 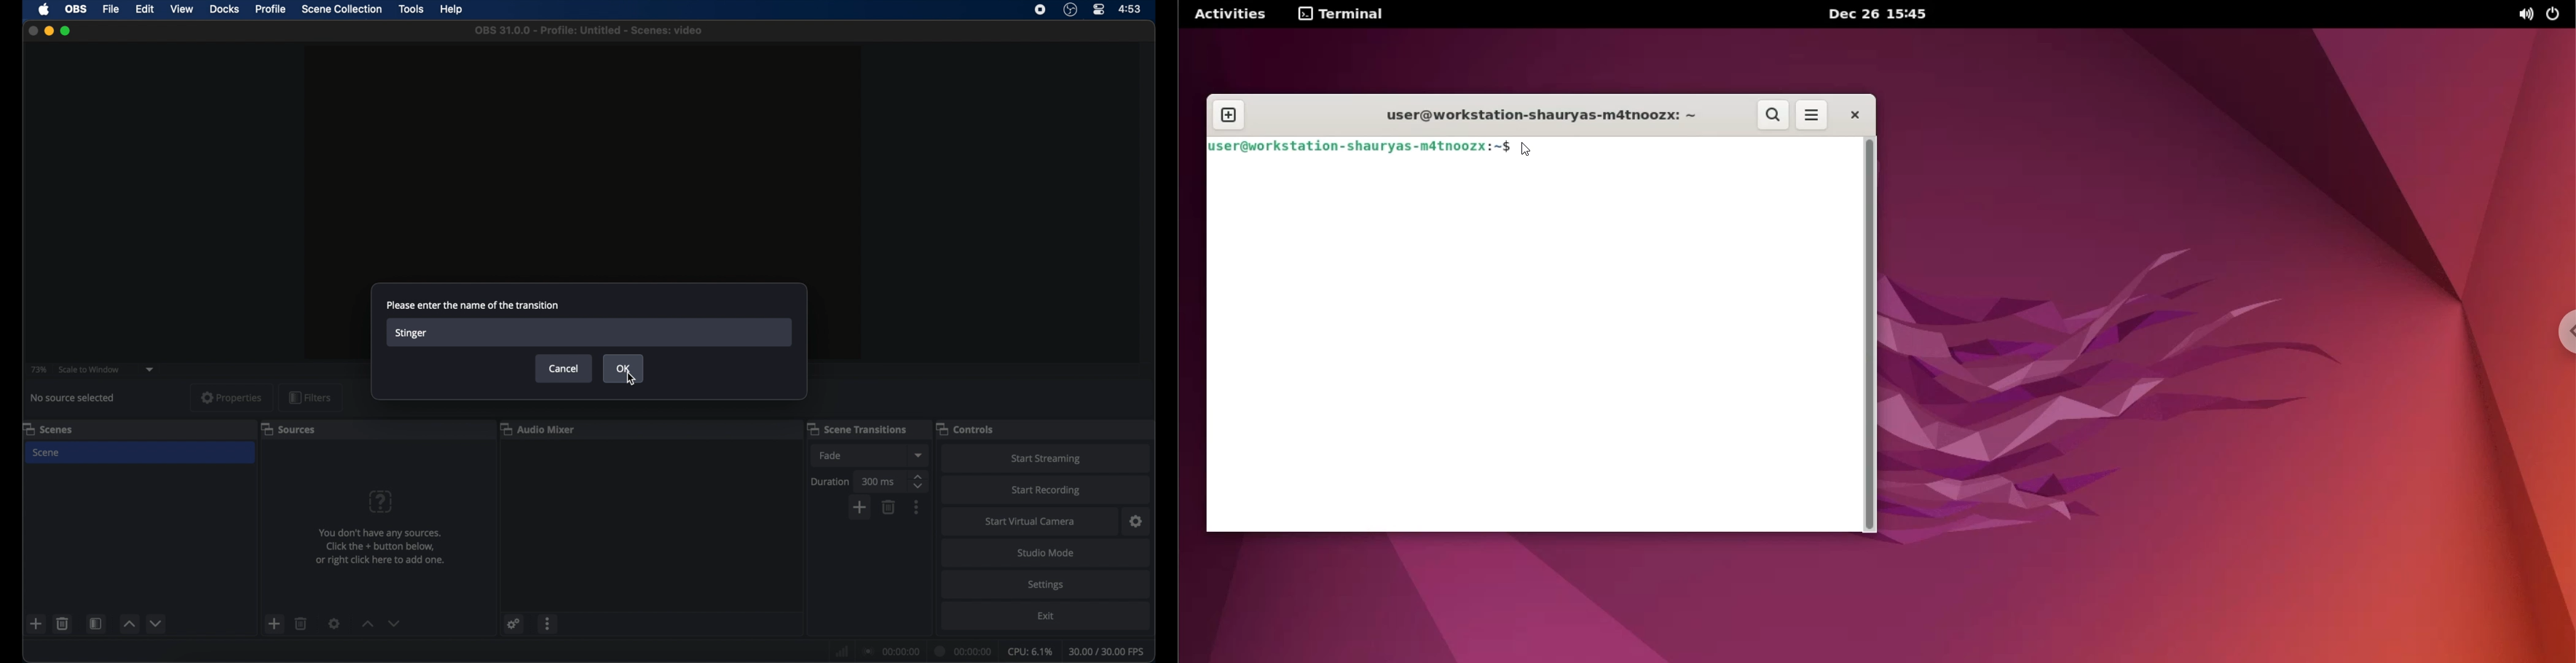 What do you see at coordinates (150, 369) in the screenshot?
I see `dropdown` at bounding box center [150, 369].